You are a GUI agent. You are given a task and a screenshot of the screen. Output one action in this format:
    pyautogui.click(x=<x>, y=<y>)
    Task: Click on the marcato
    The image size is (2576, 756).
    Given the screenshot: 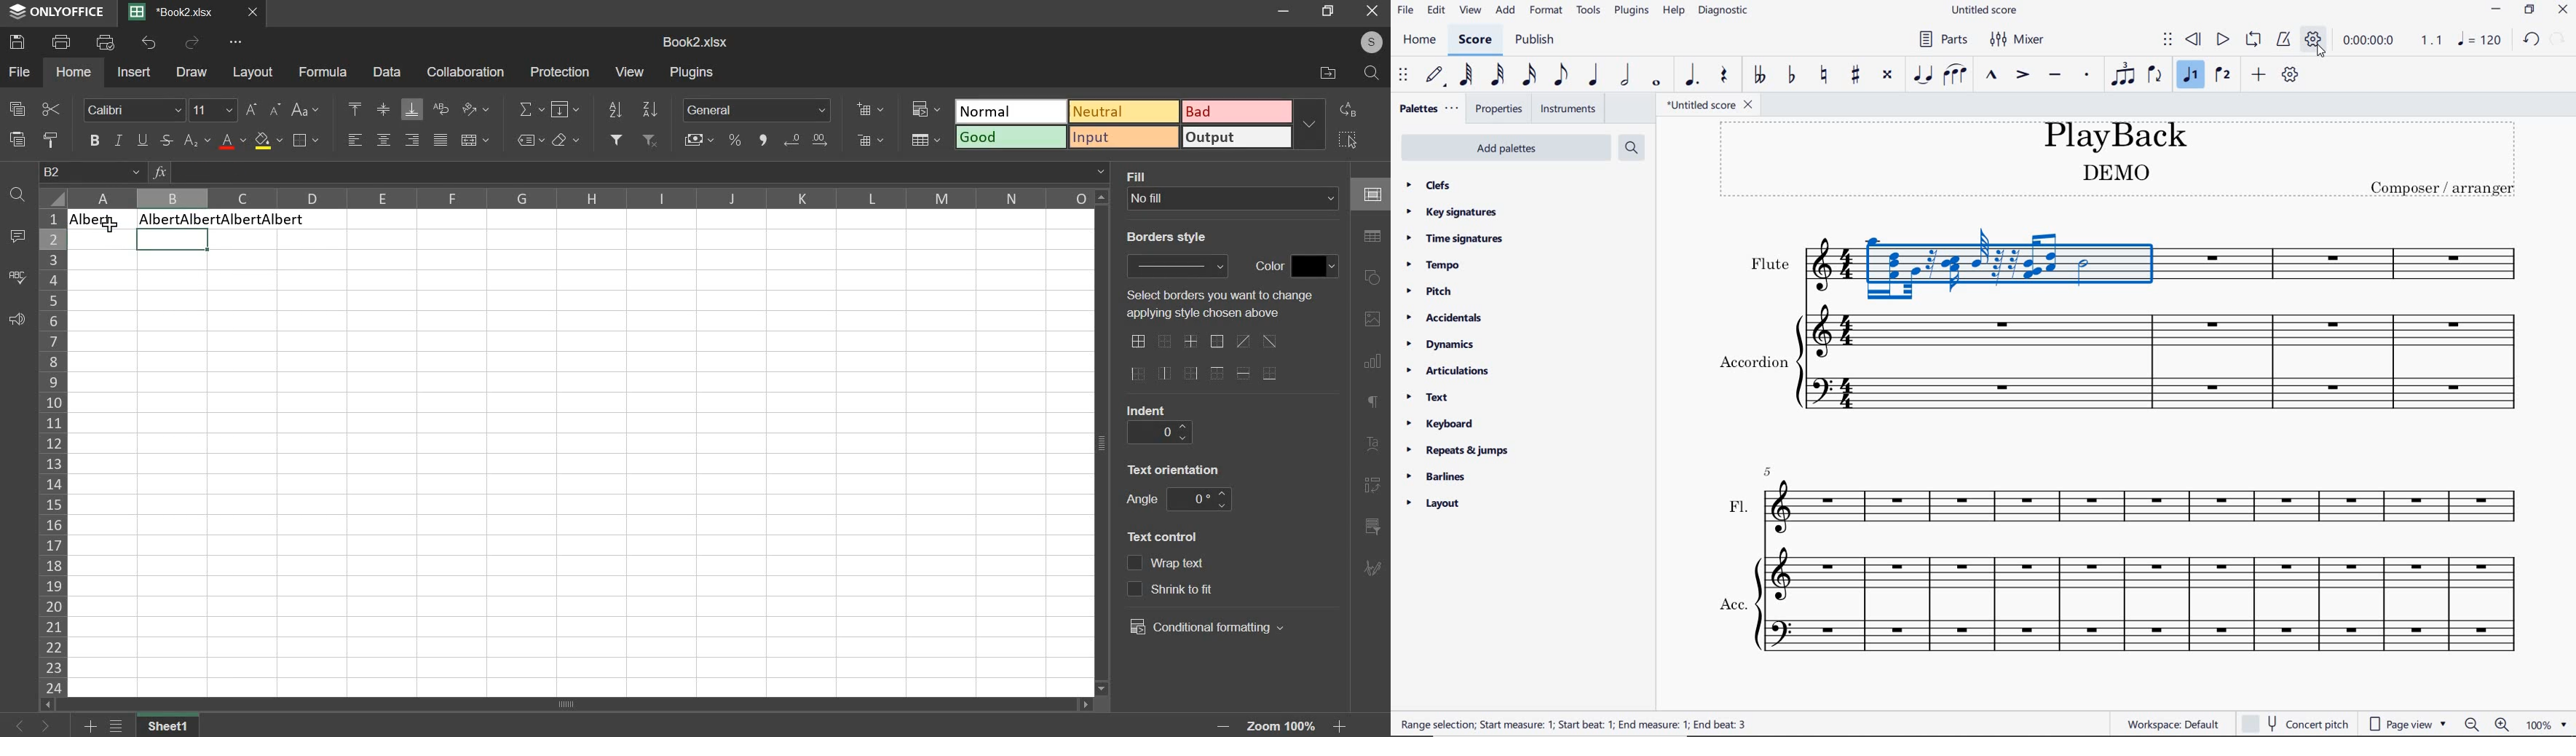 What is the action you would take?
    pyautogui.click(x=1991, y=76)
    